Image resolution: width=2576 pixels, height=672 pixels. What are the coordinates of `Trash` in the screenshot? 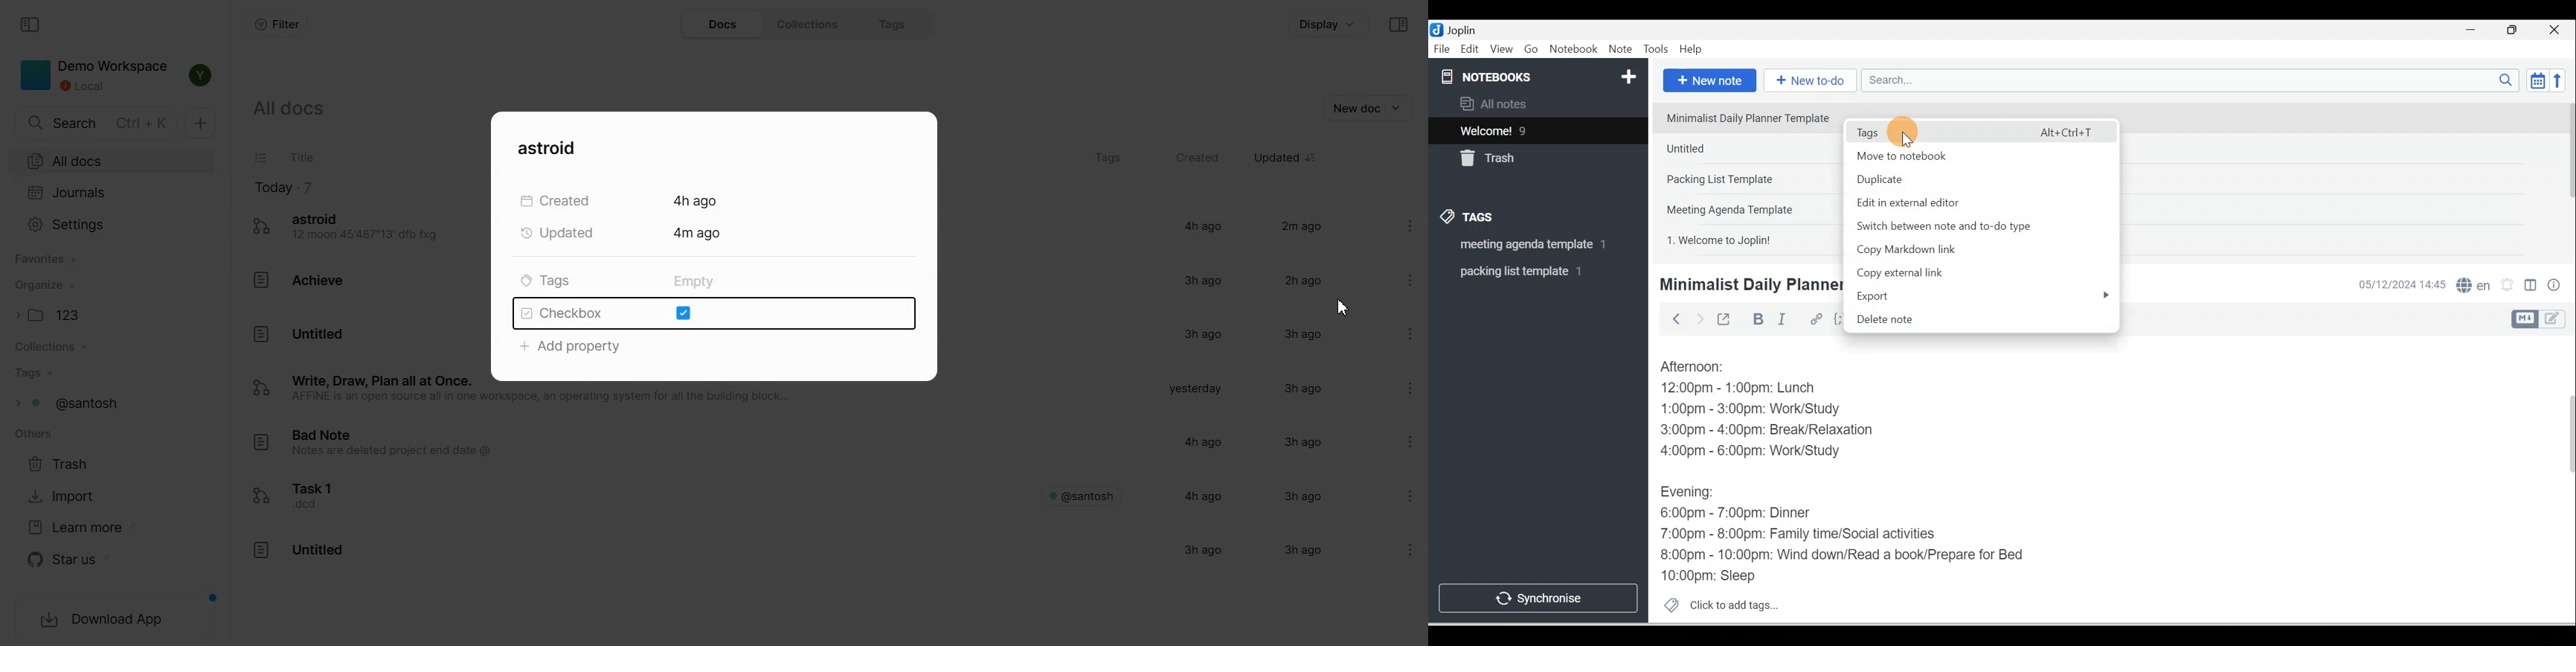 It's located at (65, 464).